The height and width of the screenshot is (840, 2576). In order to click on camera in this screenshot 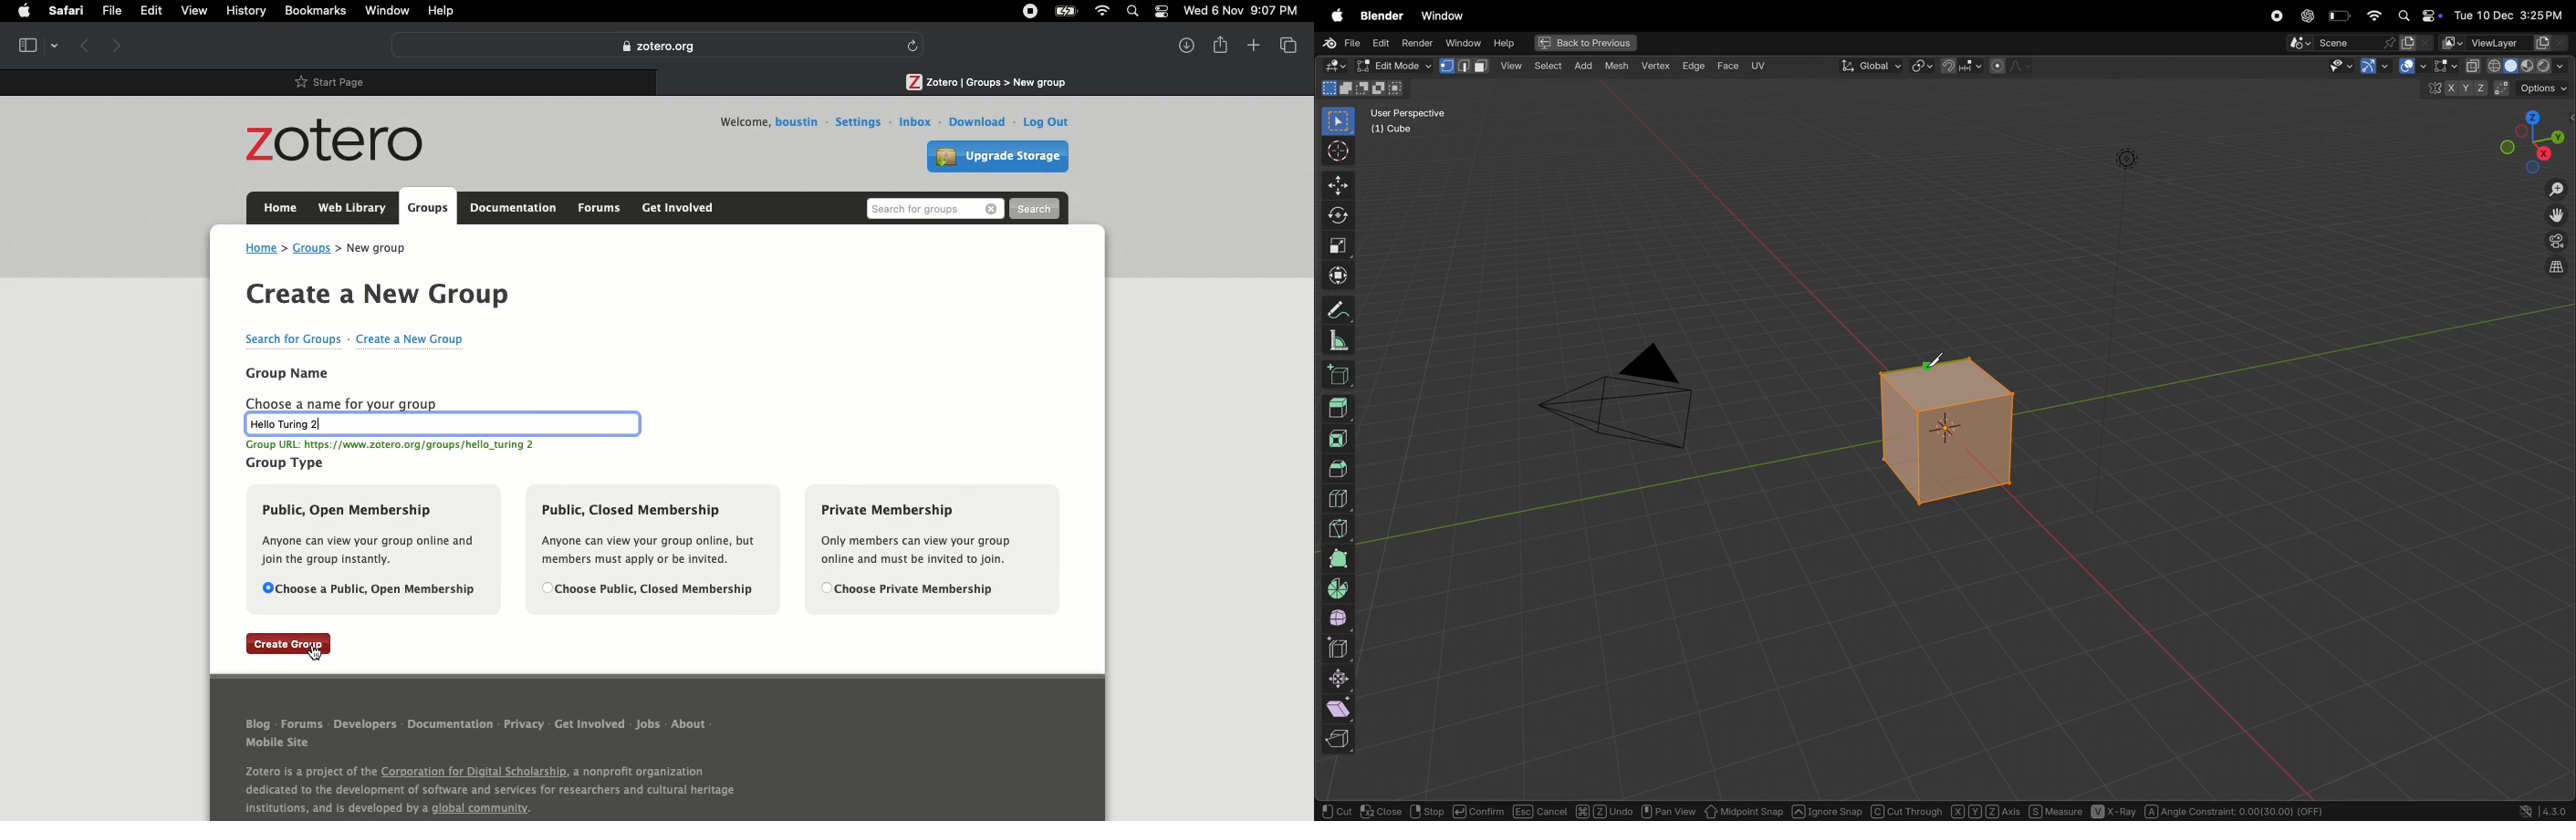, I will do `click(1628, 403)`.